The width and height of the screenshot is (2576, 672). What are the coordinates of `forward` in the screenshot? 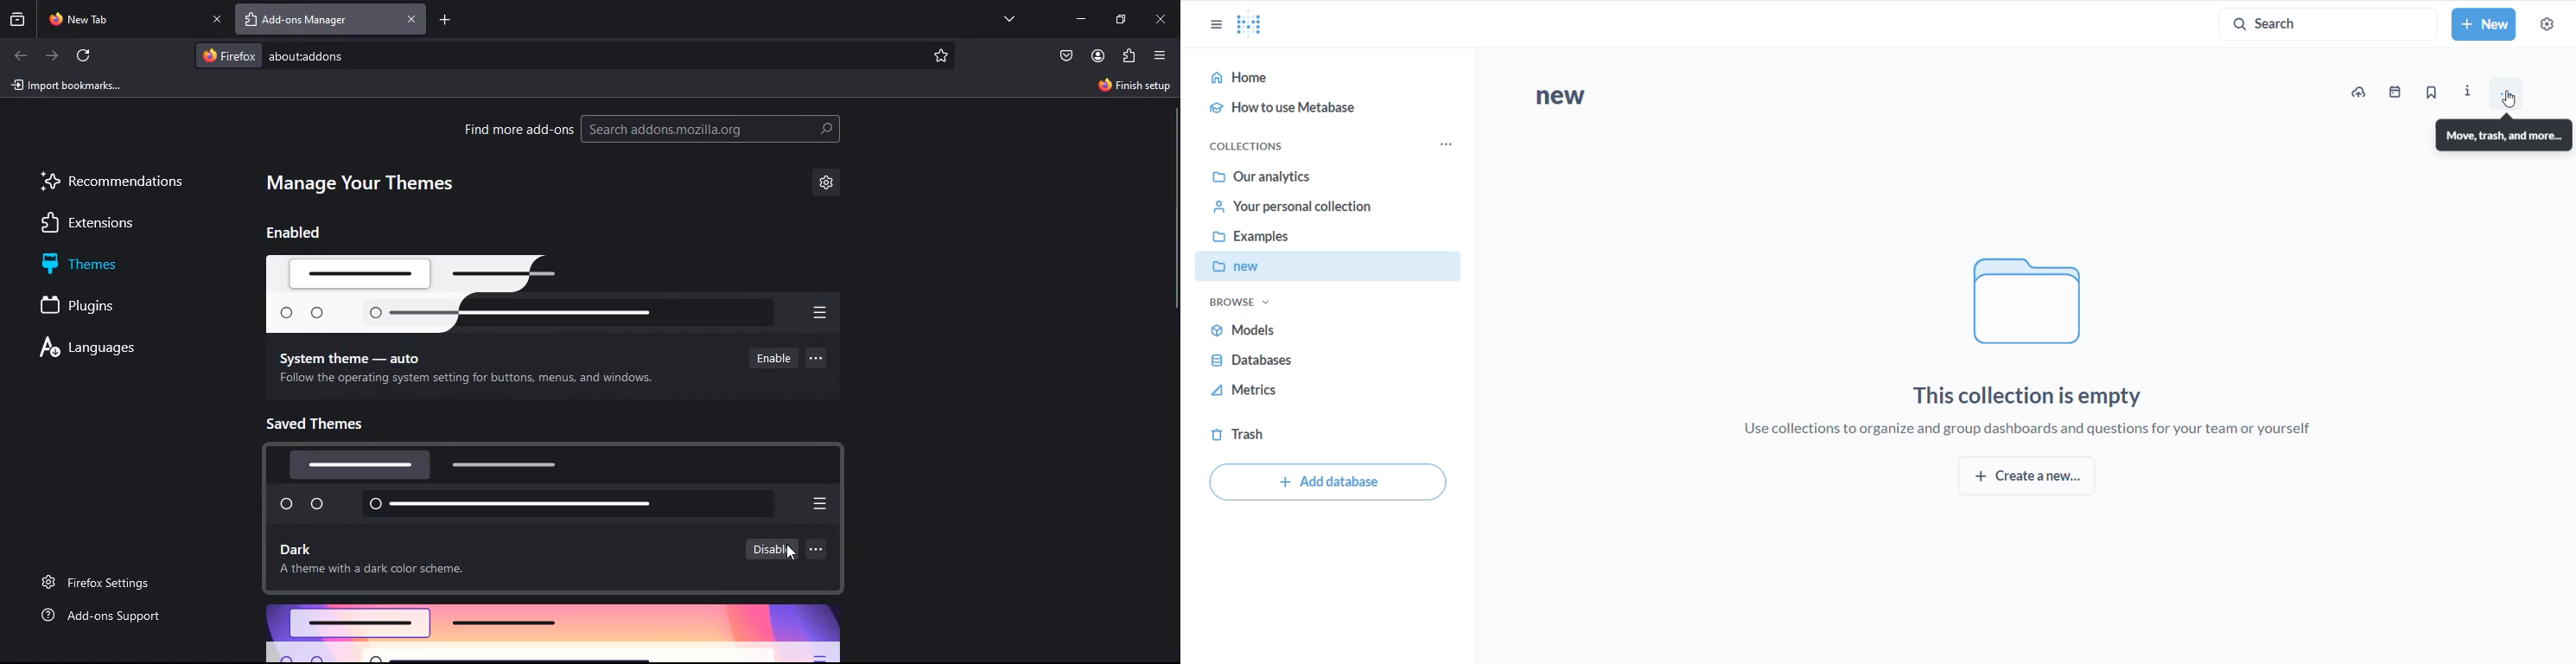 It's located at (51, 54).